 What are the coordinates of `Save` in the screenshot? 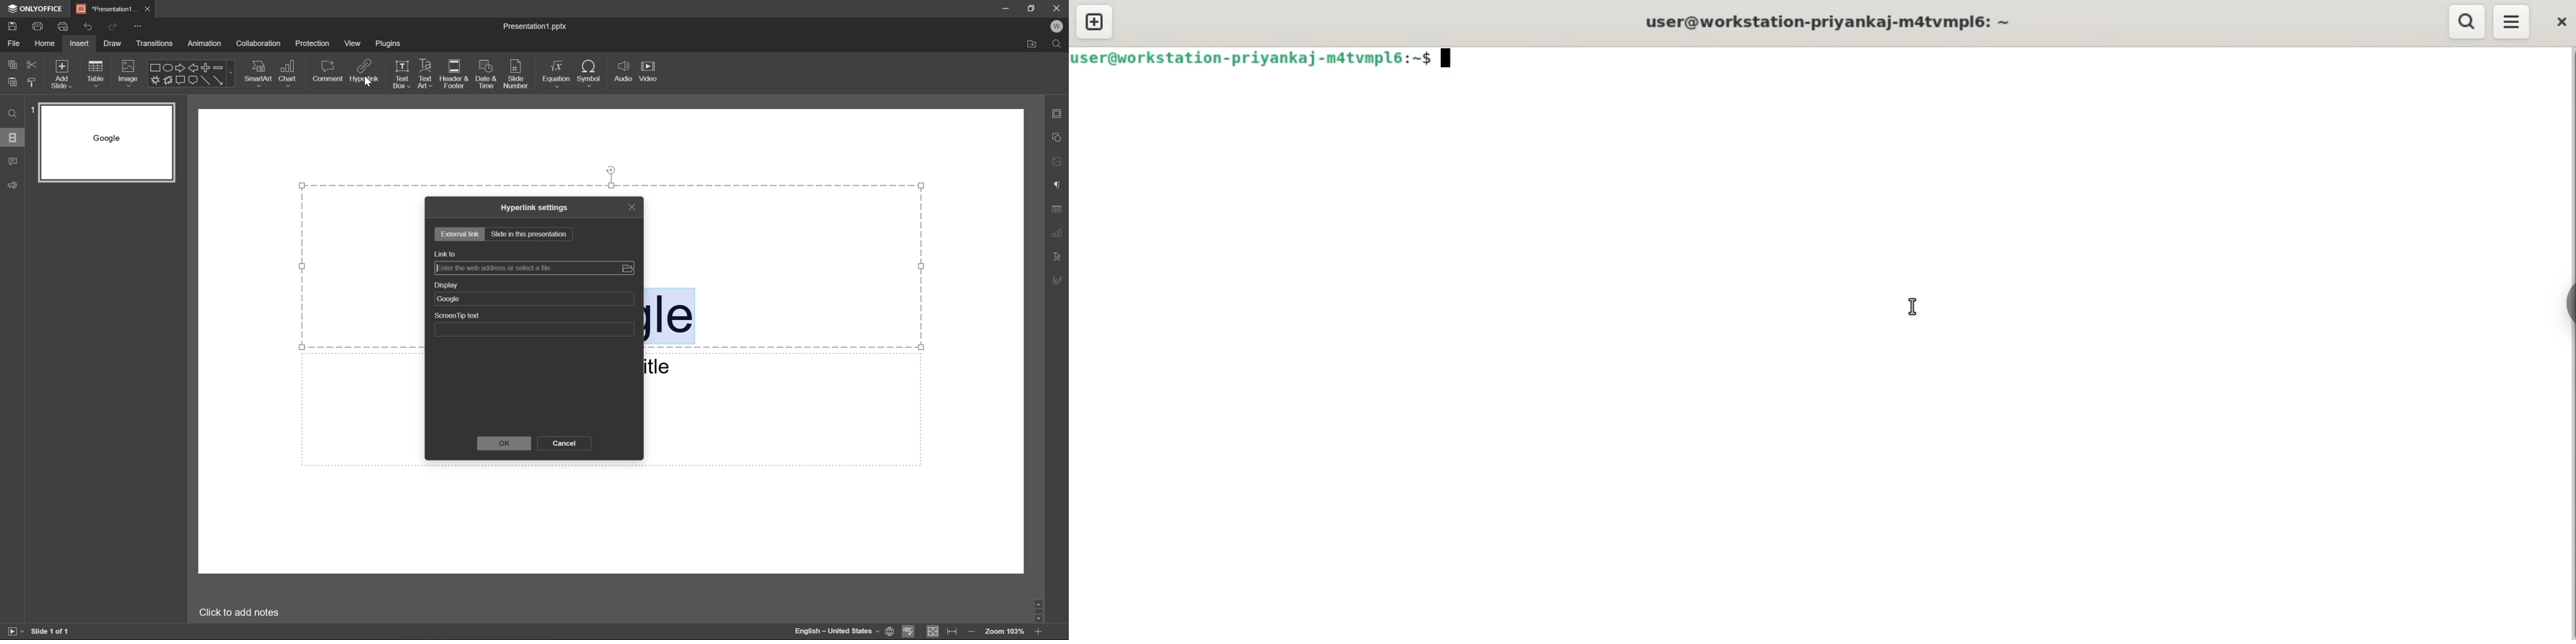 It's located at (12, 26).